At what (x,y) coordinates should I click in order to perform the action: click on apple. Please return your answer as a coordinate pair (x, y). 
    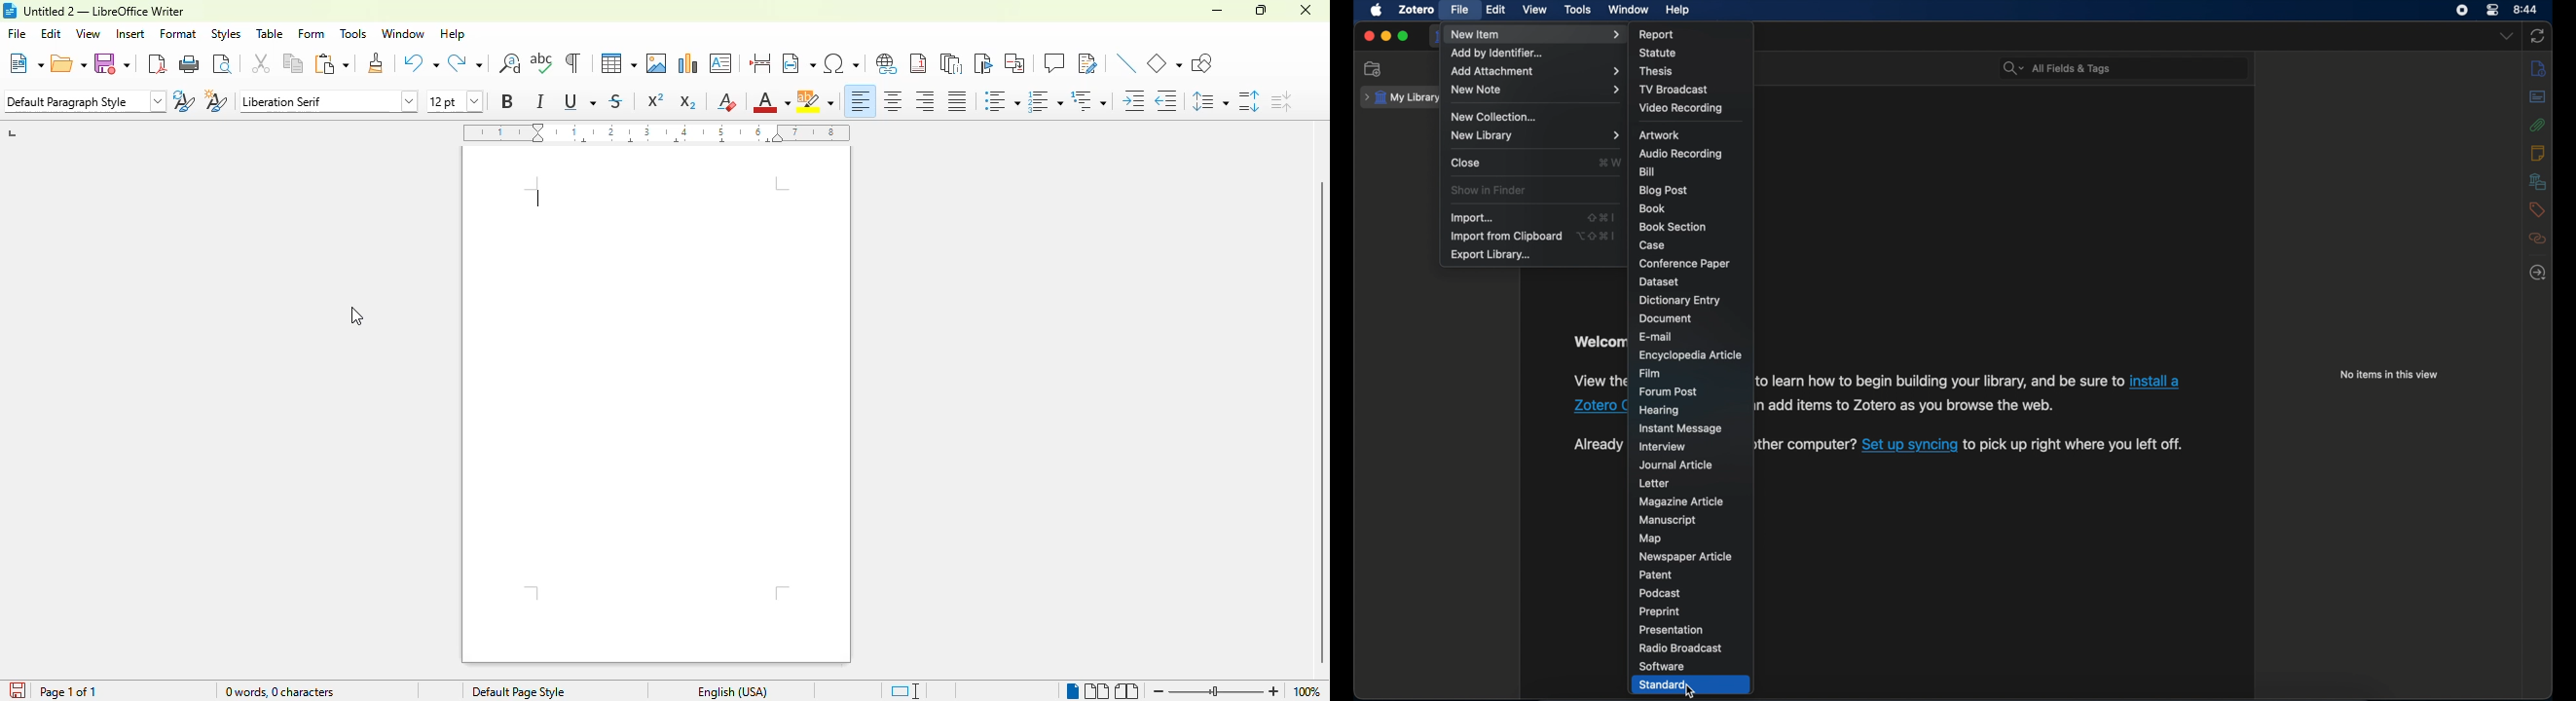
    Looking at the image, I should click on (1377, 10).